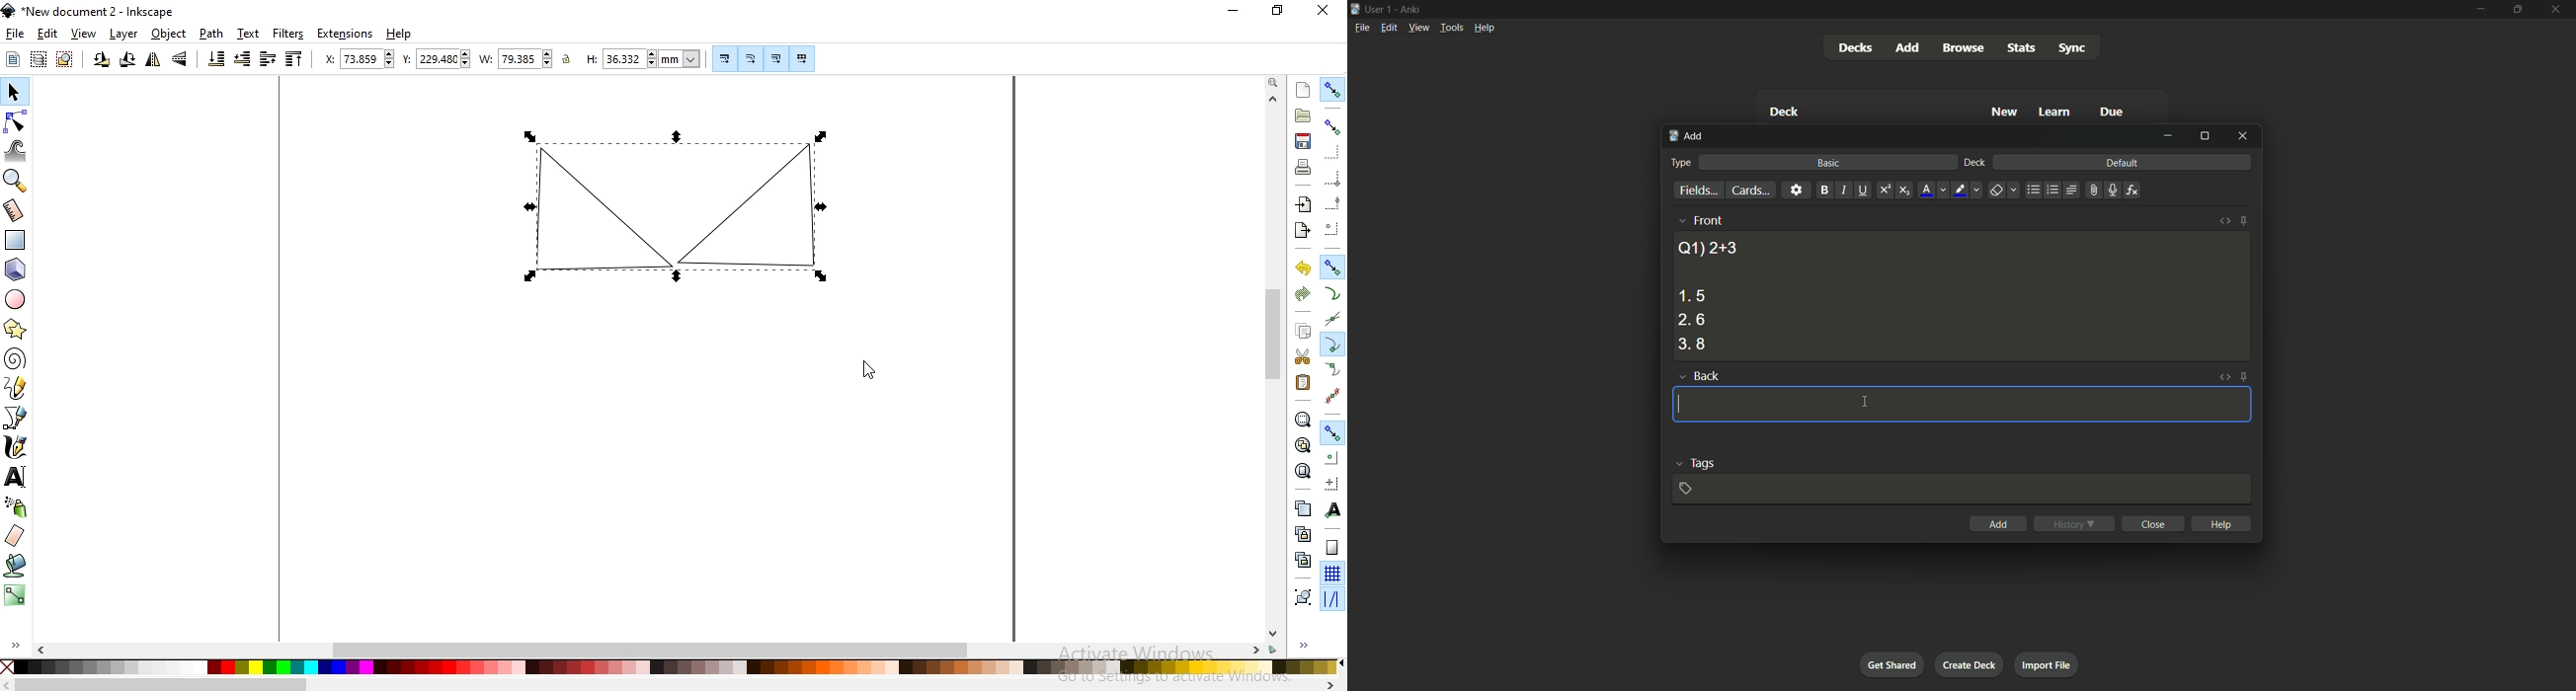 The image size is (2576, 700). What do you see at coordinates (802, 57) in the screenshot?
I see `move patterns along with objects` at bounding box center [802, 57].